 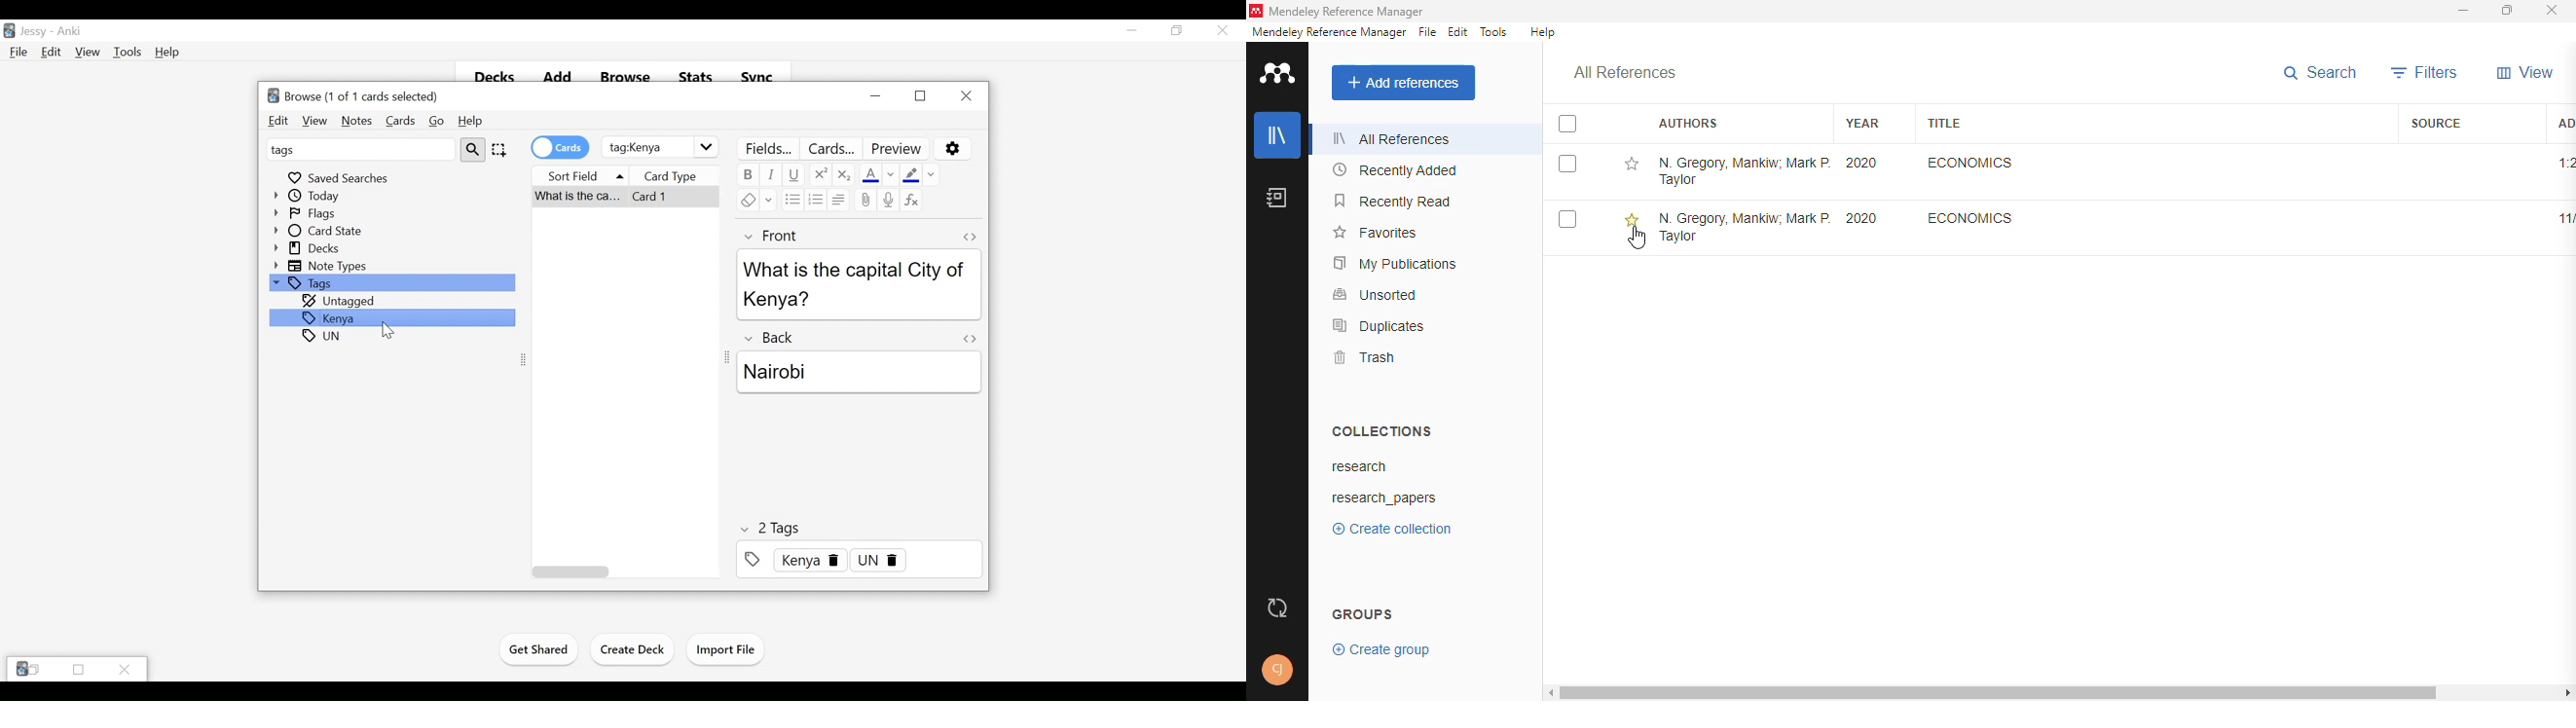 What do you see at coordinates (932, 173) in the screenshot?
I see `Select Formatting to Remove` at bounding box center [932, 173].